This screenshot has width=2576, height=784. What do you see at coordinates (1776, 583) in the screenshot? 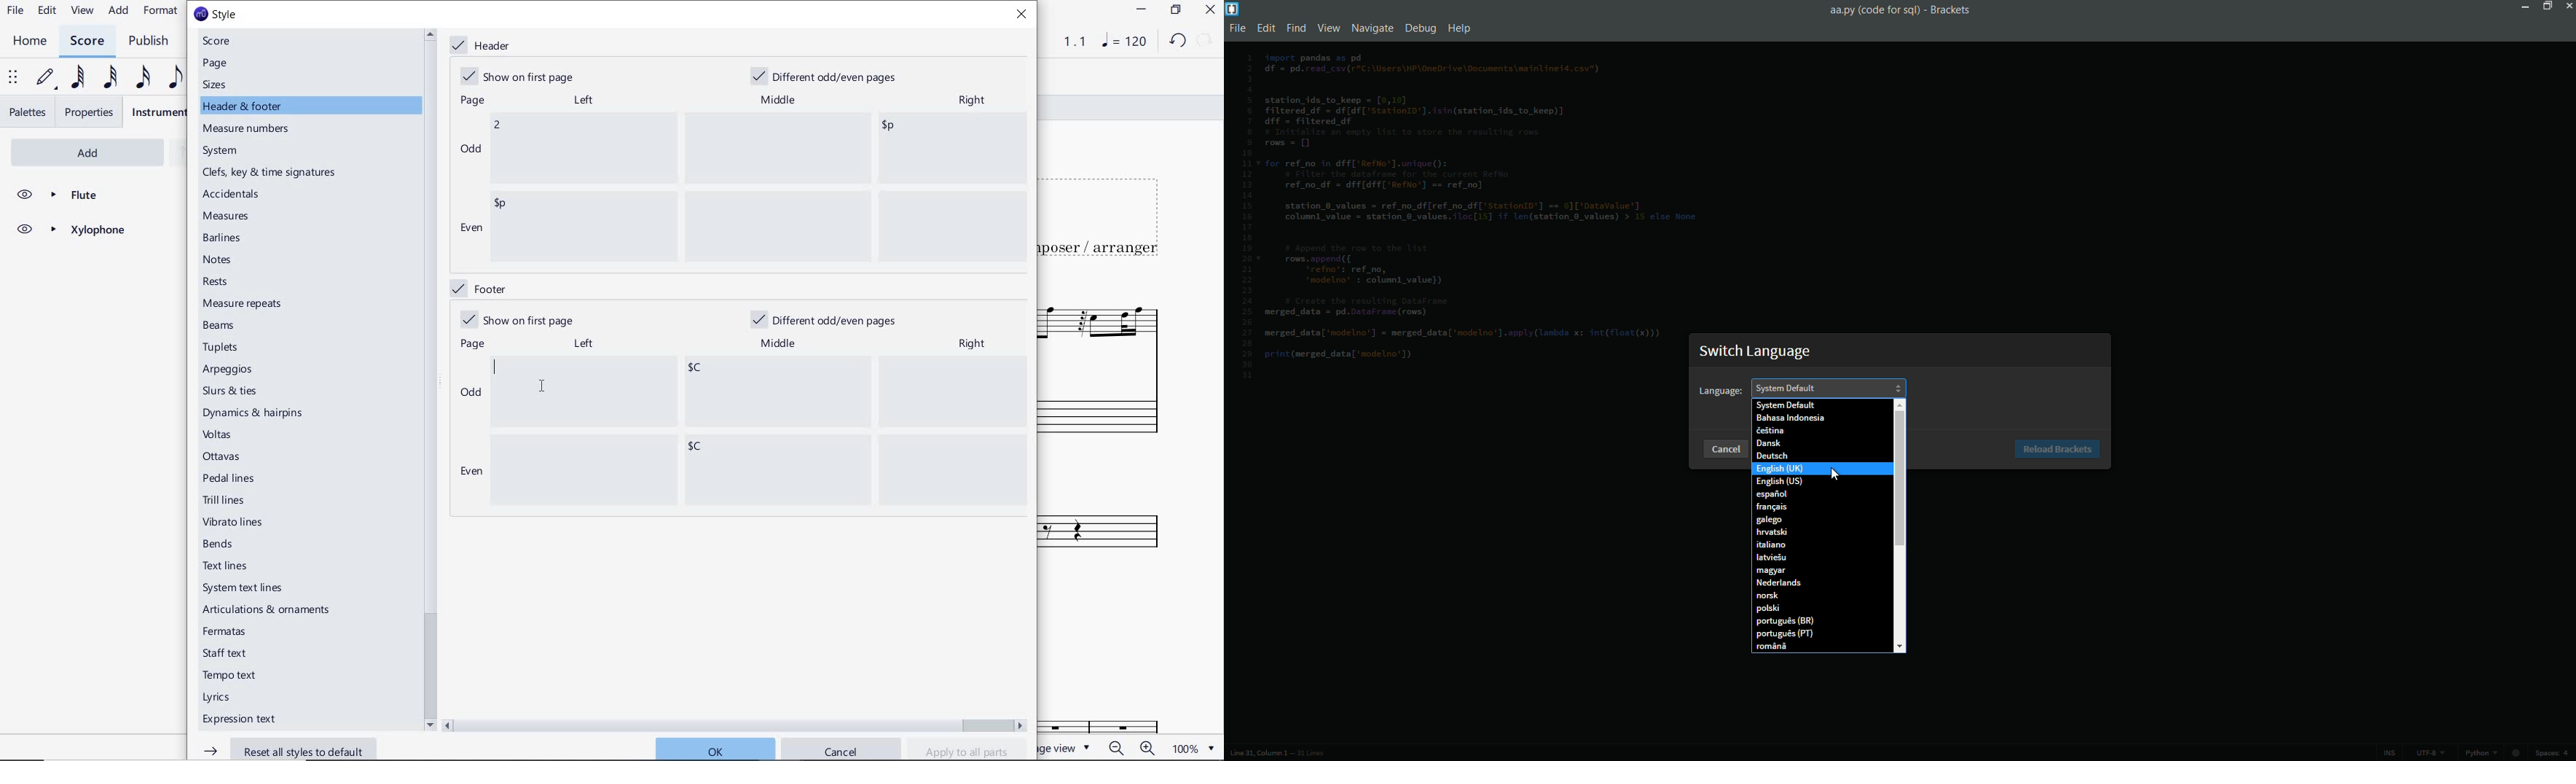
I see `language-14` at bounding box center [1776, 583].